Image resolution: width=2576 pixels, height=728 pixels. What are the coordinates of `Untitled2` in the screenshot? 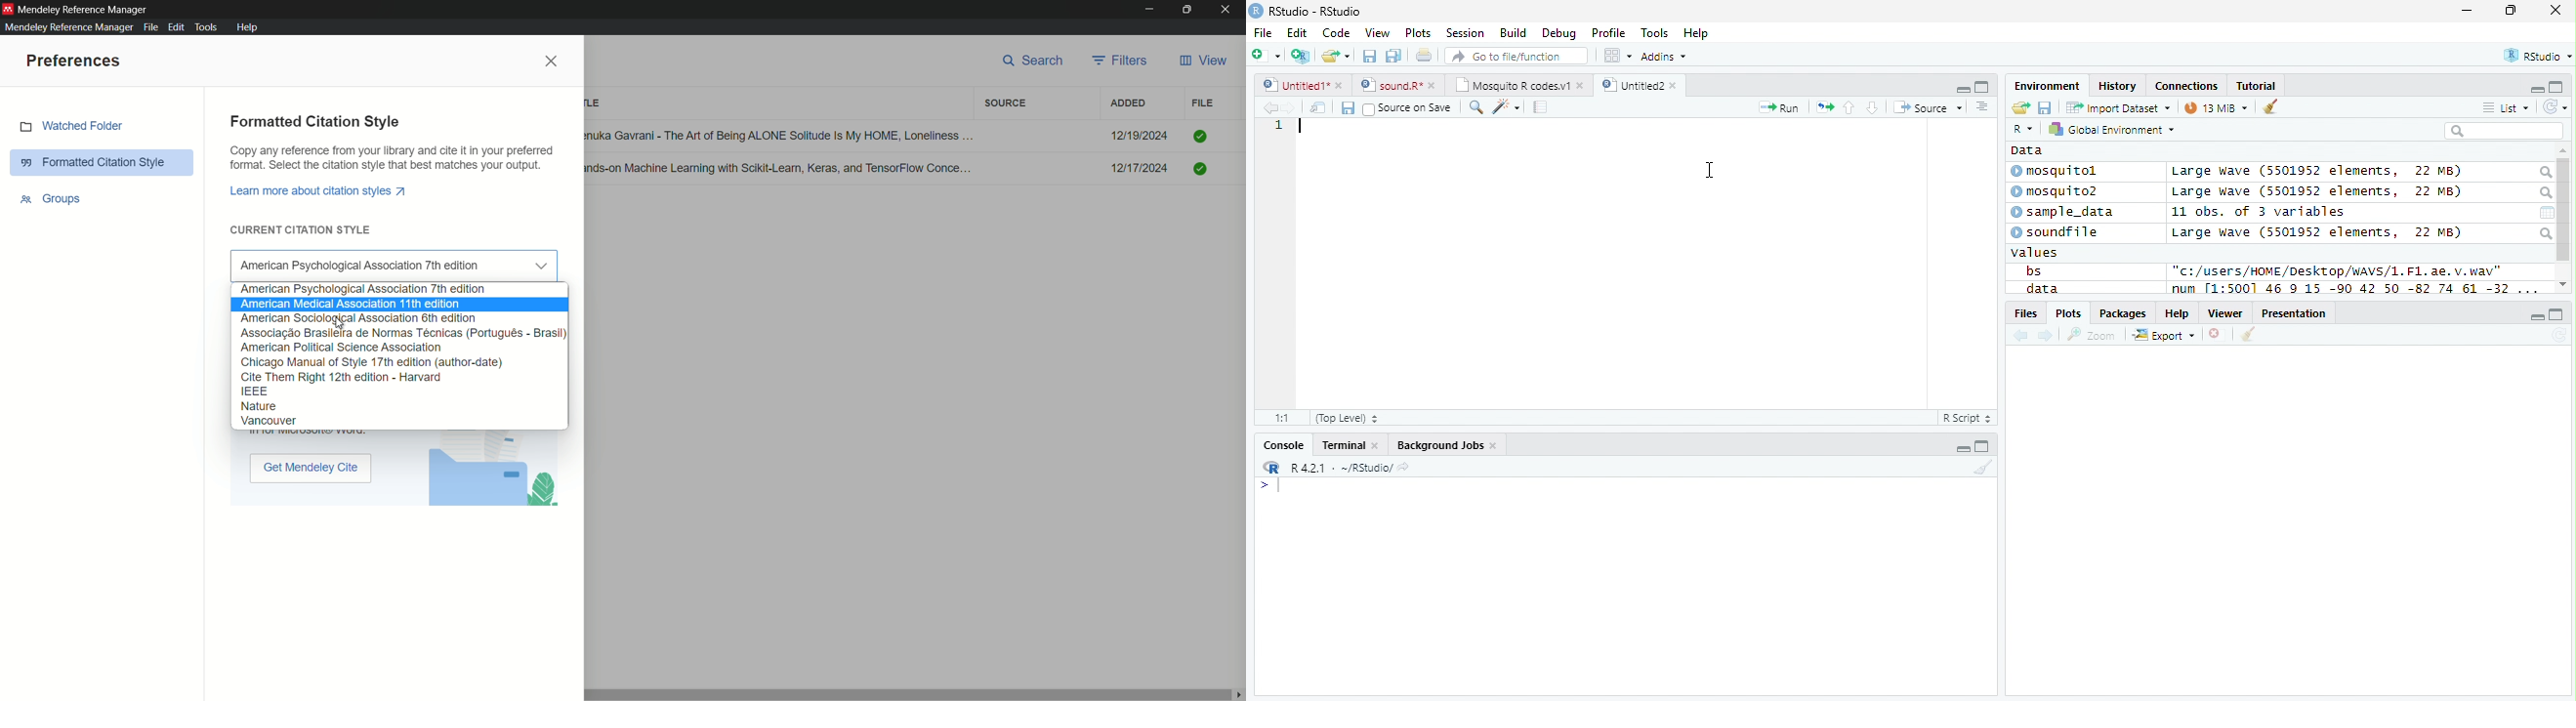 It's located at (1641, 86).